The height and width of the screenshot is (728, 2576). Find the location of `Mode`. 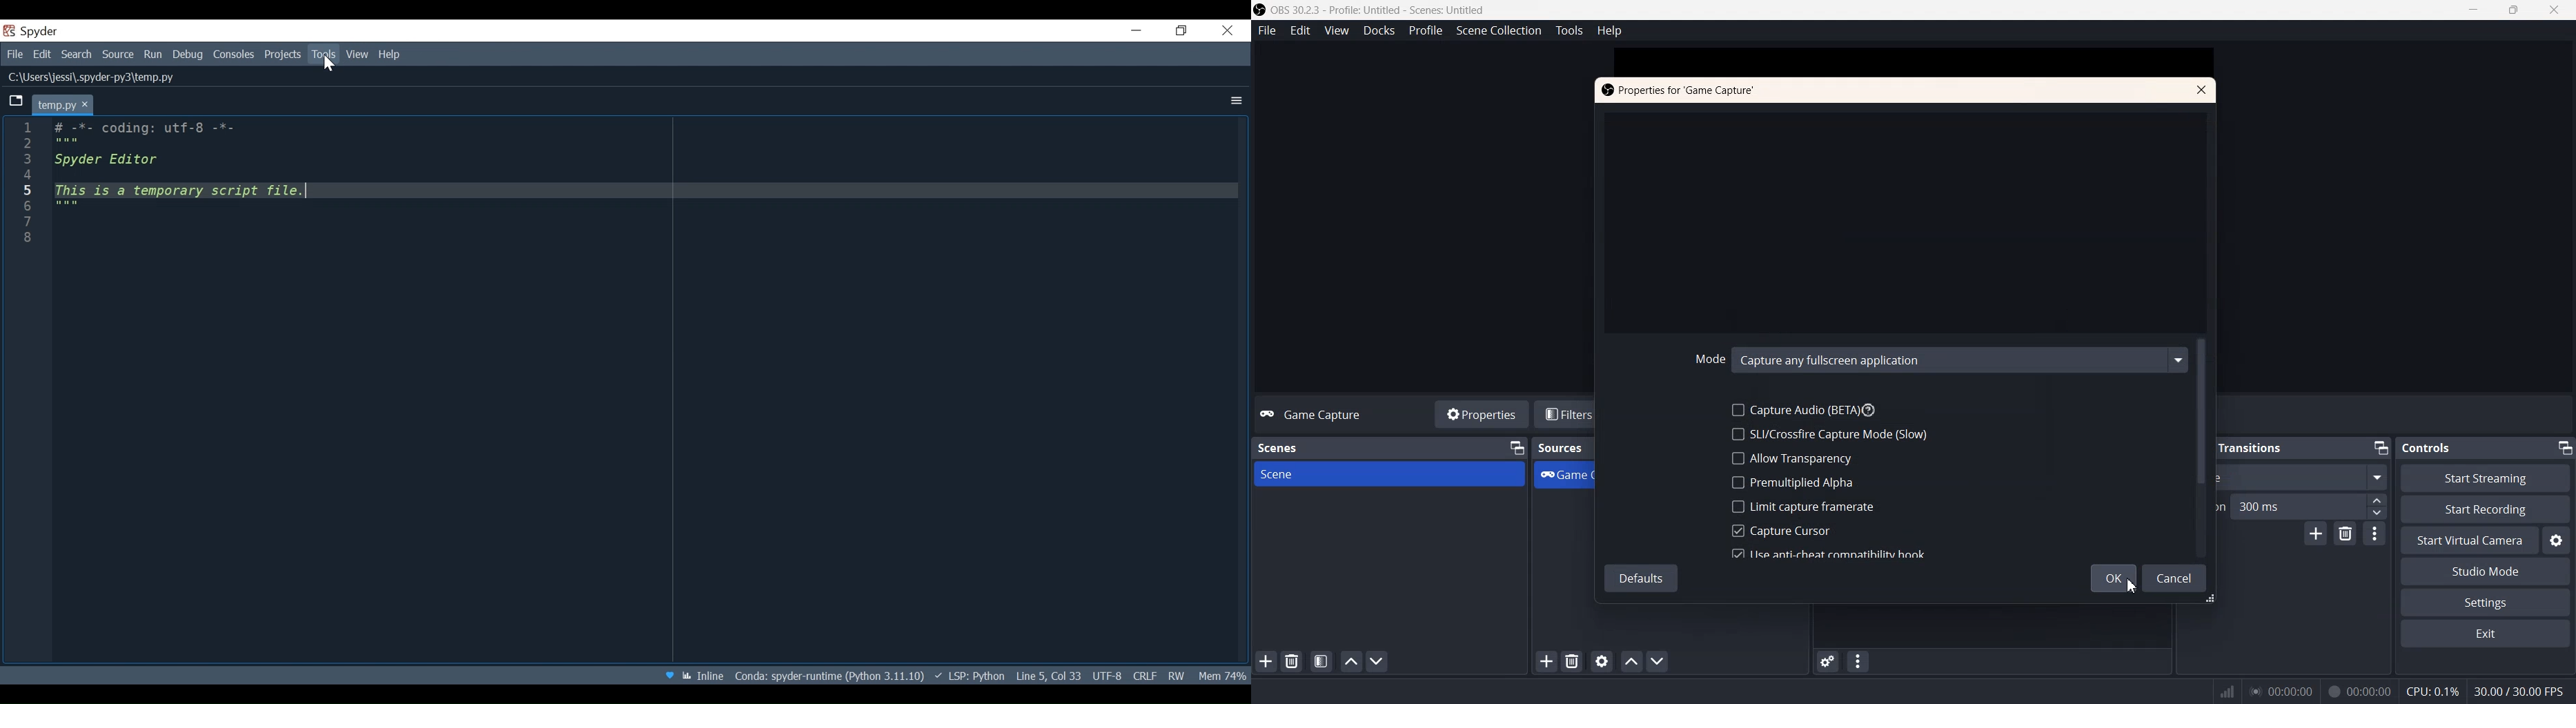

Mode is located at coordinates (1703, 360).